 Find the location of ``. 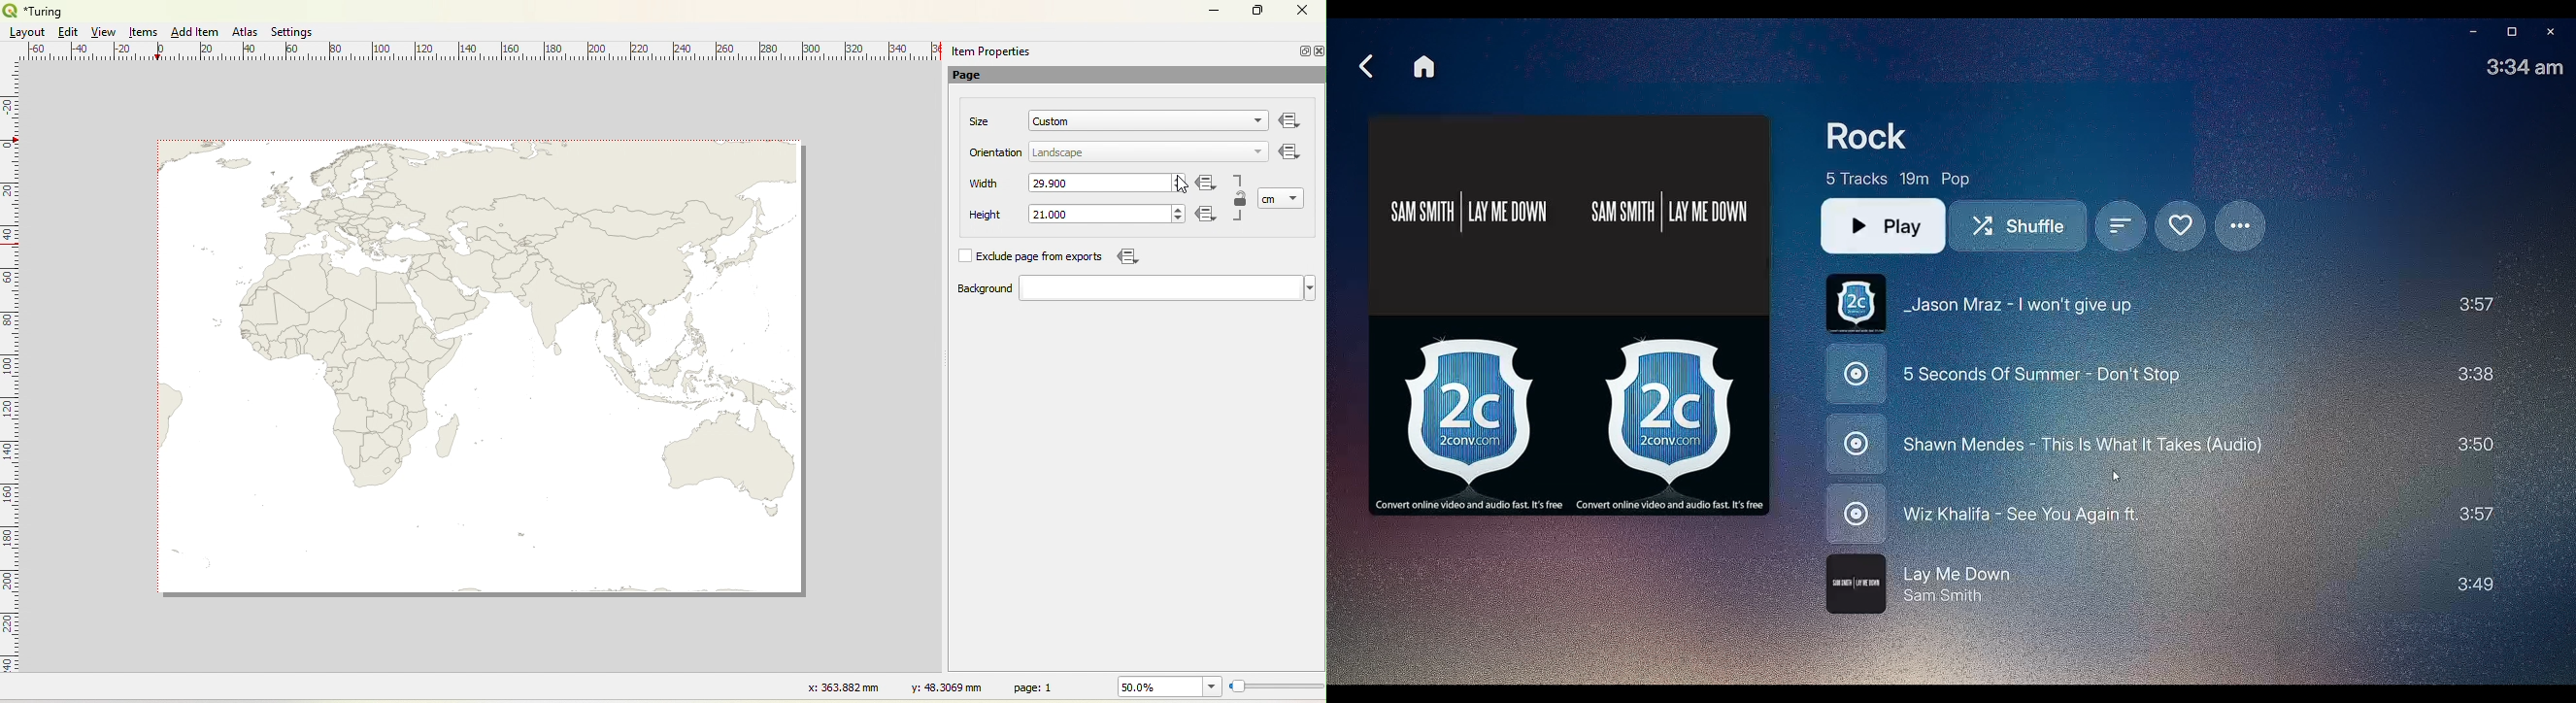

 is located at coordinates (1290, 121).